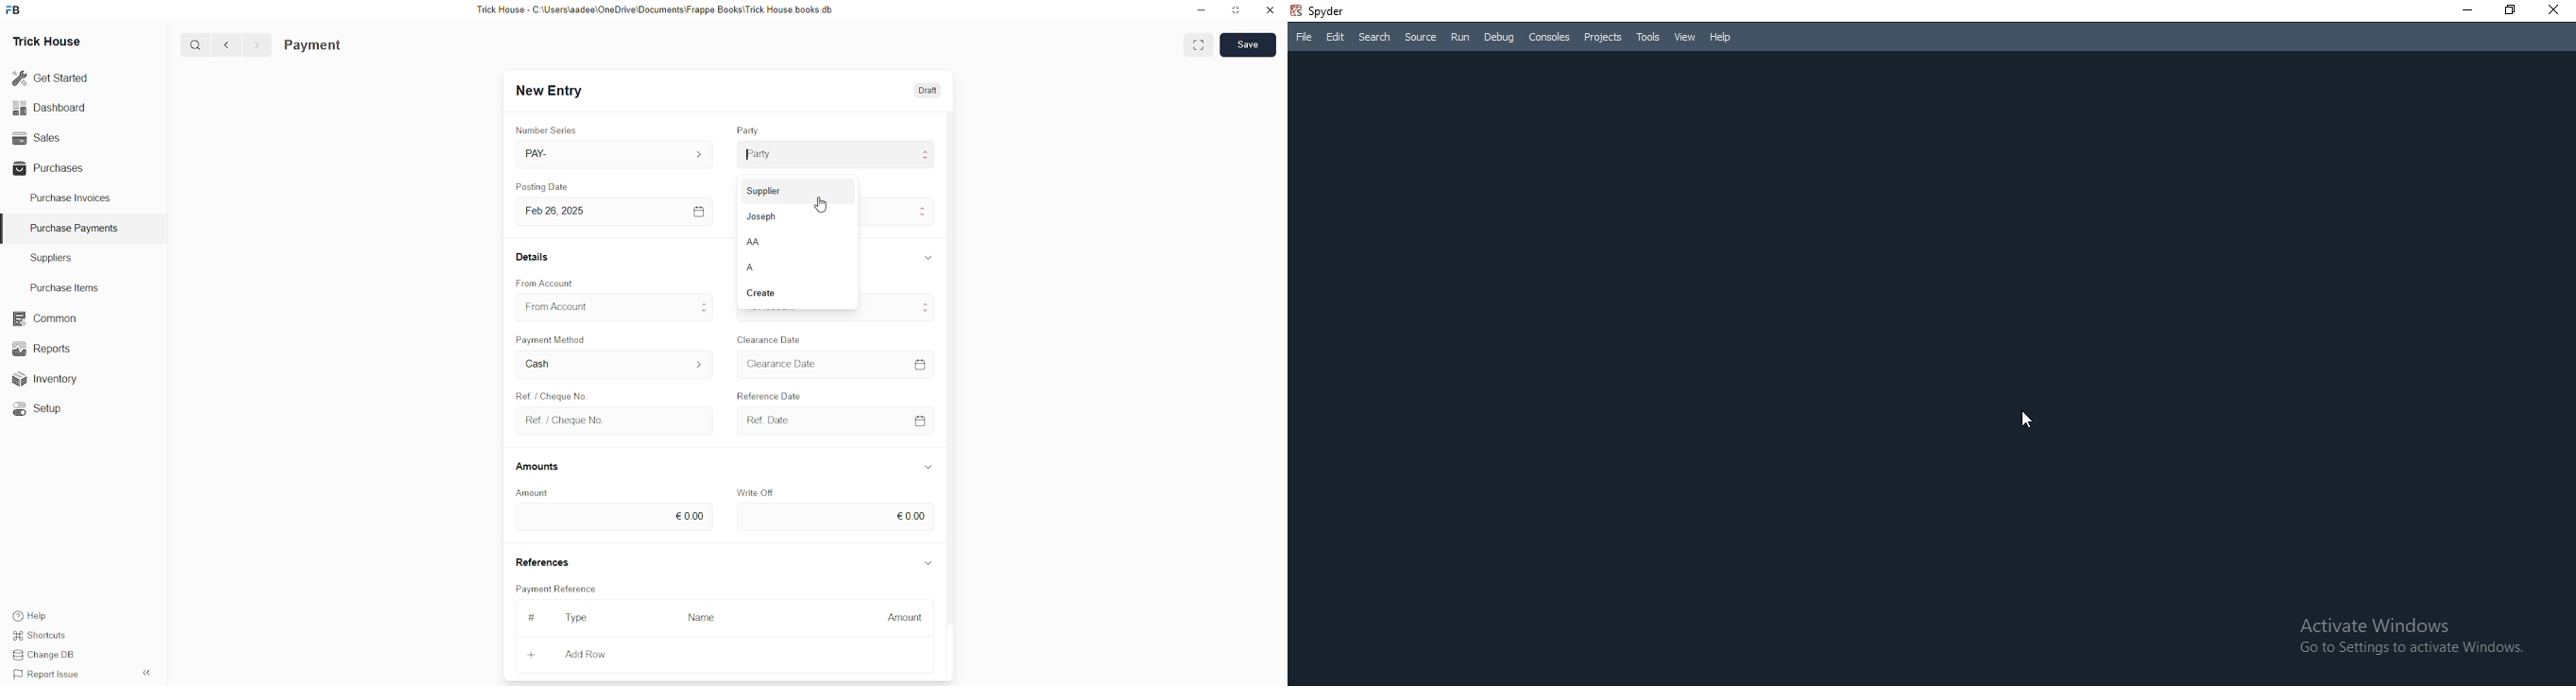 Image resolution: width=2576 pixels, height=700 pixels. Describe the element at coordinates (547, 282) in the screenshot. I see `From Account` at that location.